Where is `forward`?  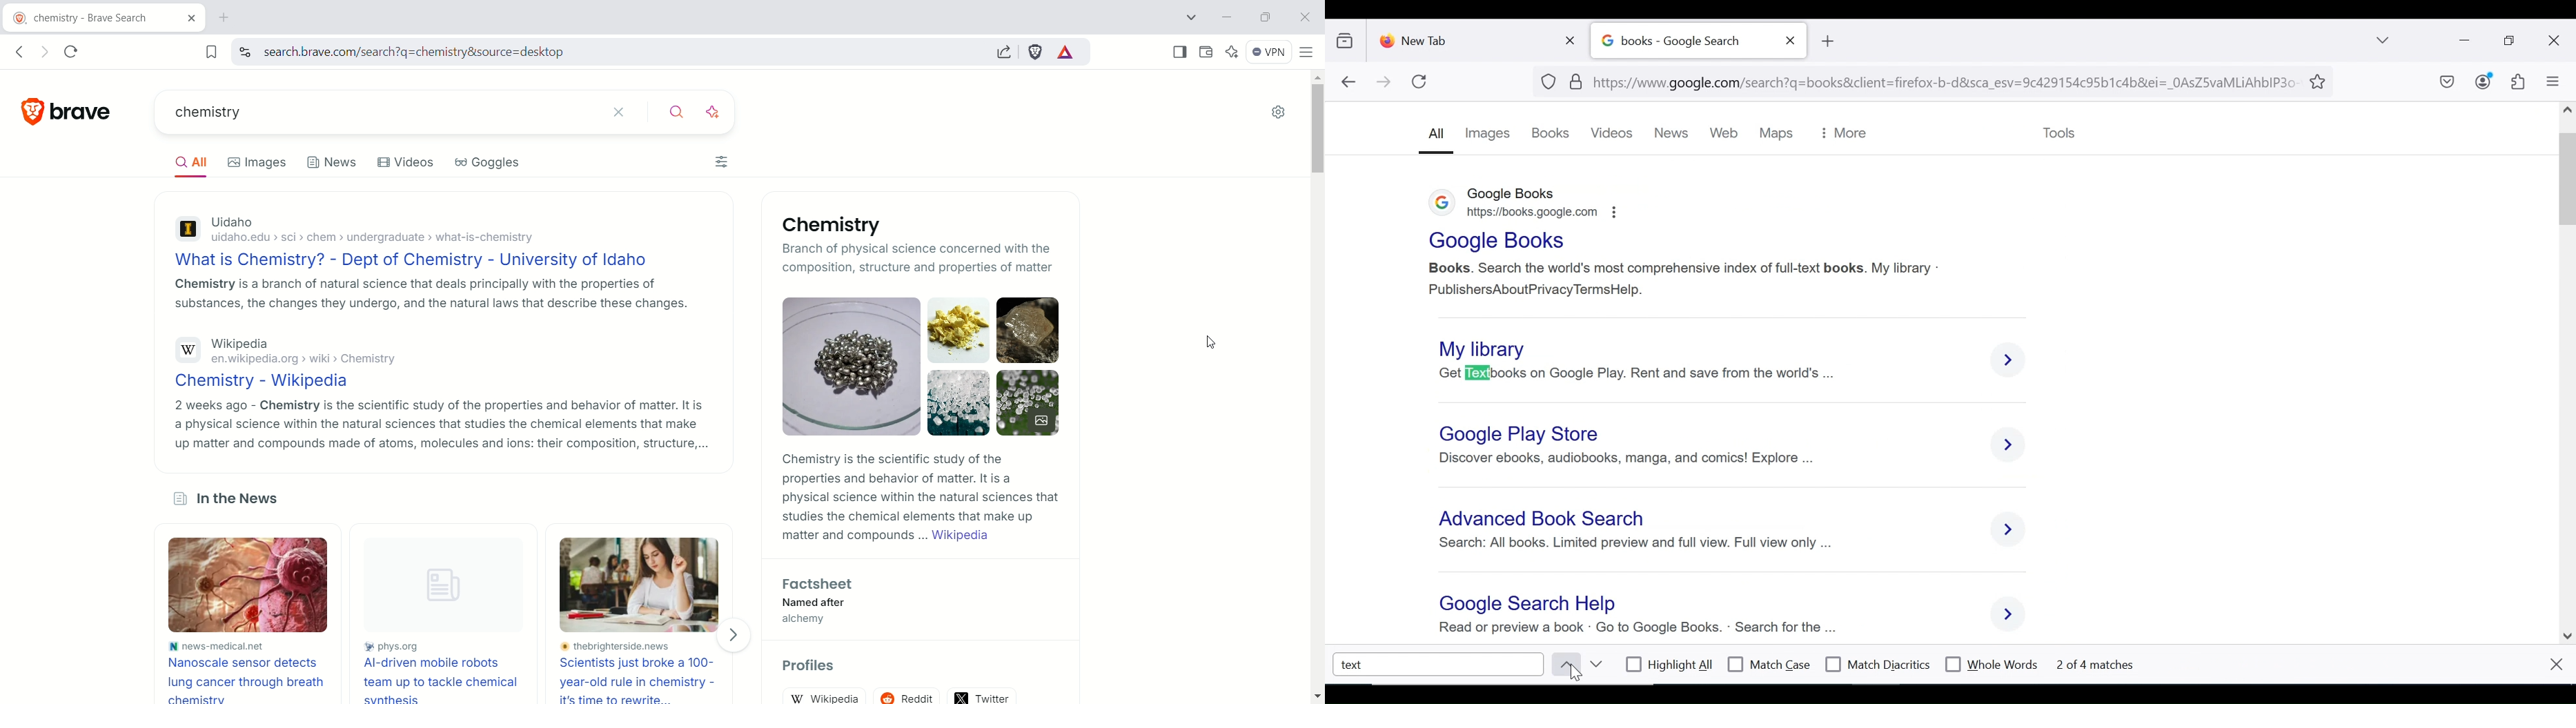 forward is located at coordinates (1384, 83).